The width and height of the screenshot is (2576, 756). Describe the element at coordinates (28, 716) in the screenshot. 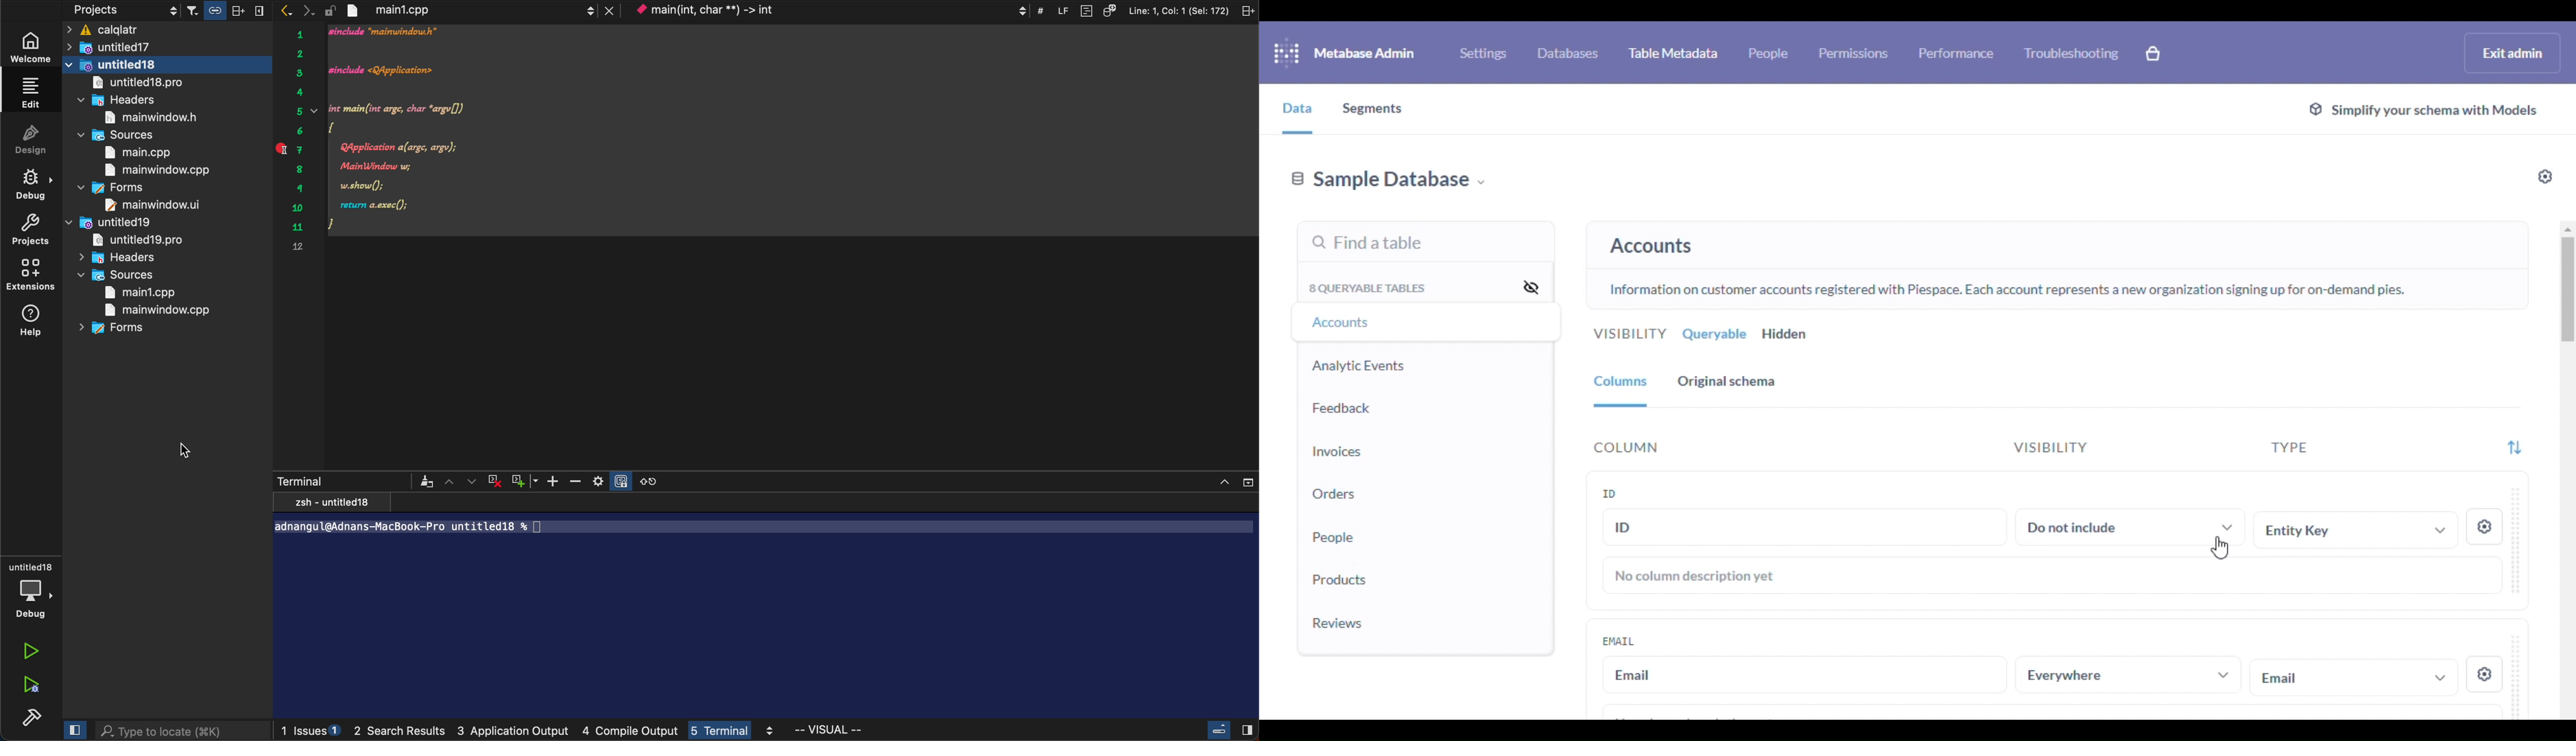

I see `build` at that location.